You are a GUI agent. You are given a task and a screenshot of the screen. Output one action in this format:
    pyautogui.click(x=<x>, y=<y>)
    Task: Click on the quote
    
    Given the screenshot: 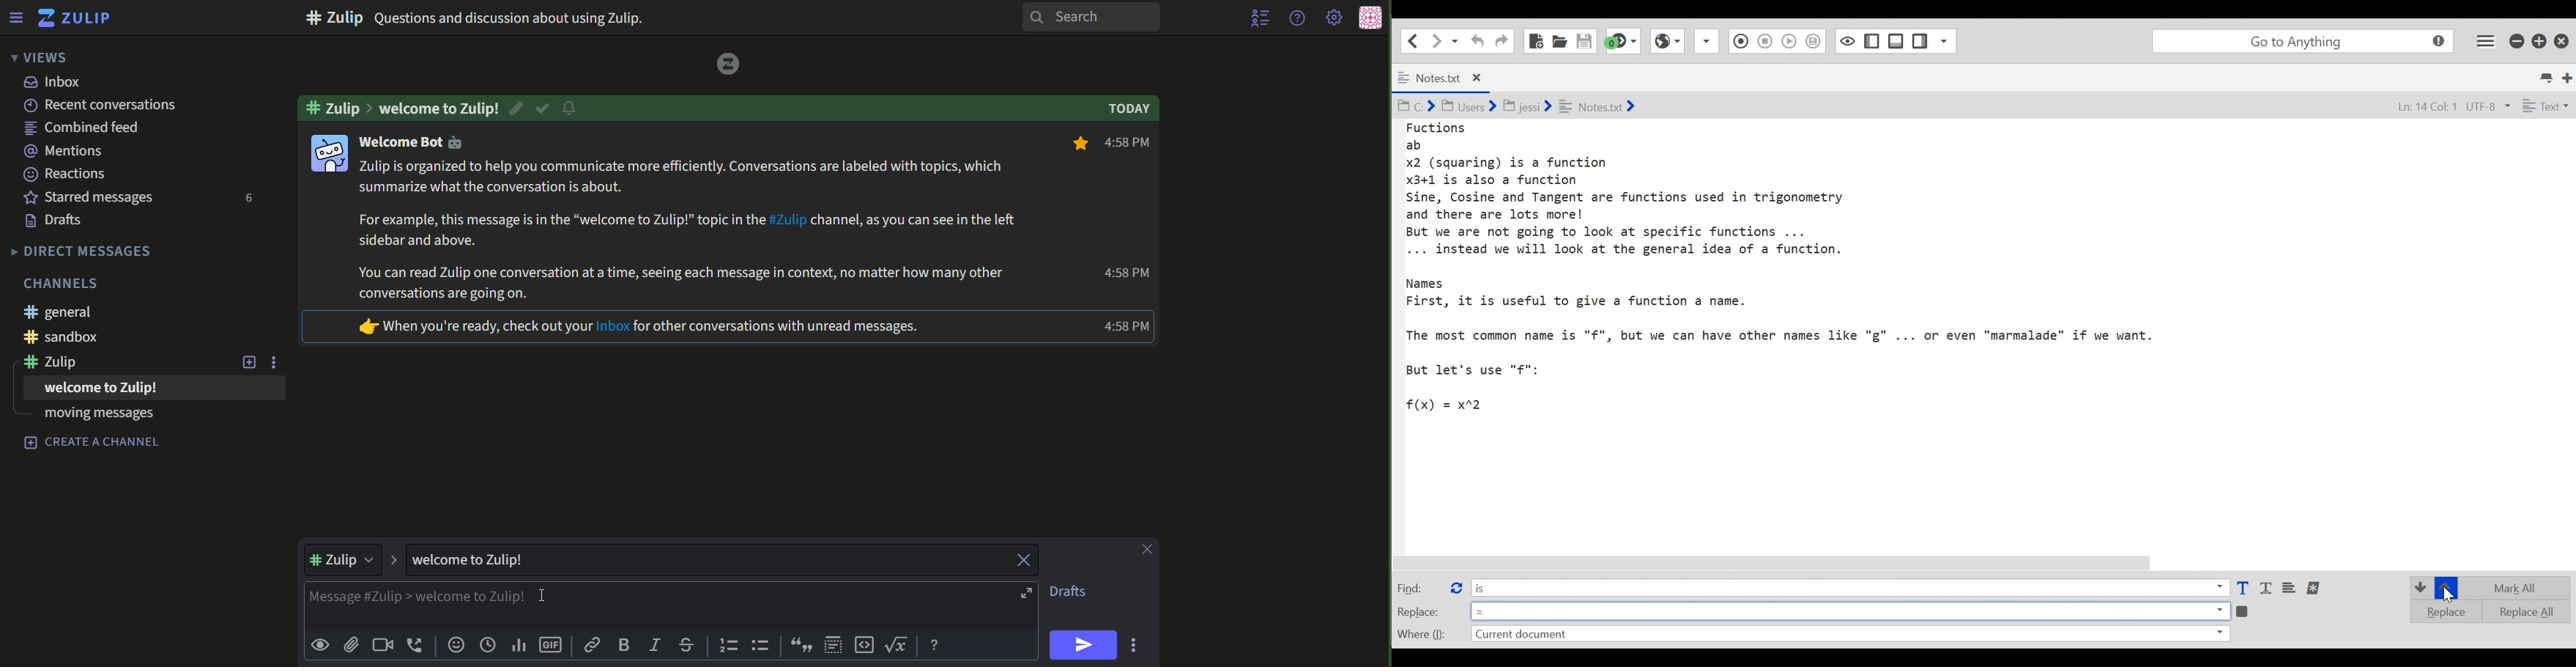 What is the action you would take?
    pyautogui.click(x=802, y=646)
    